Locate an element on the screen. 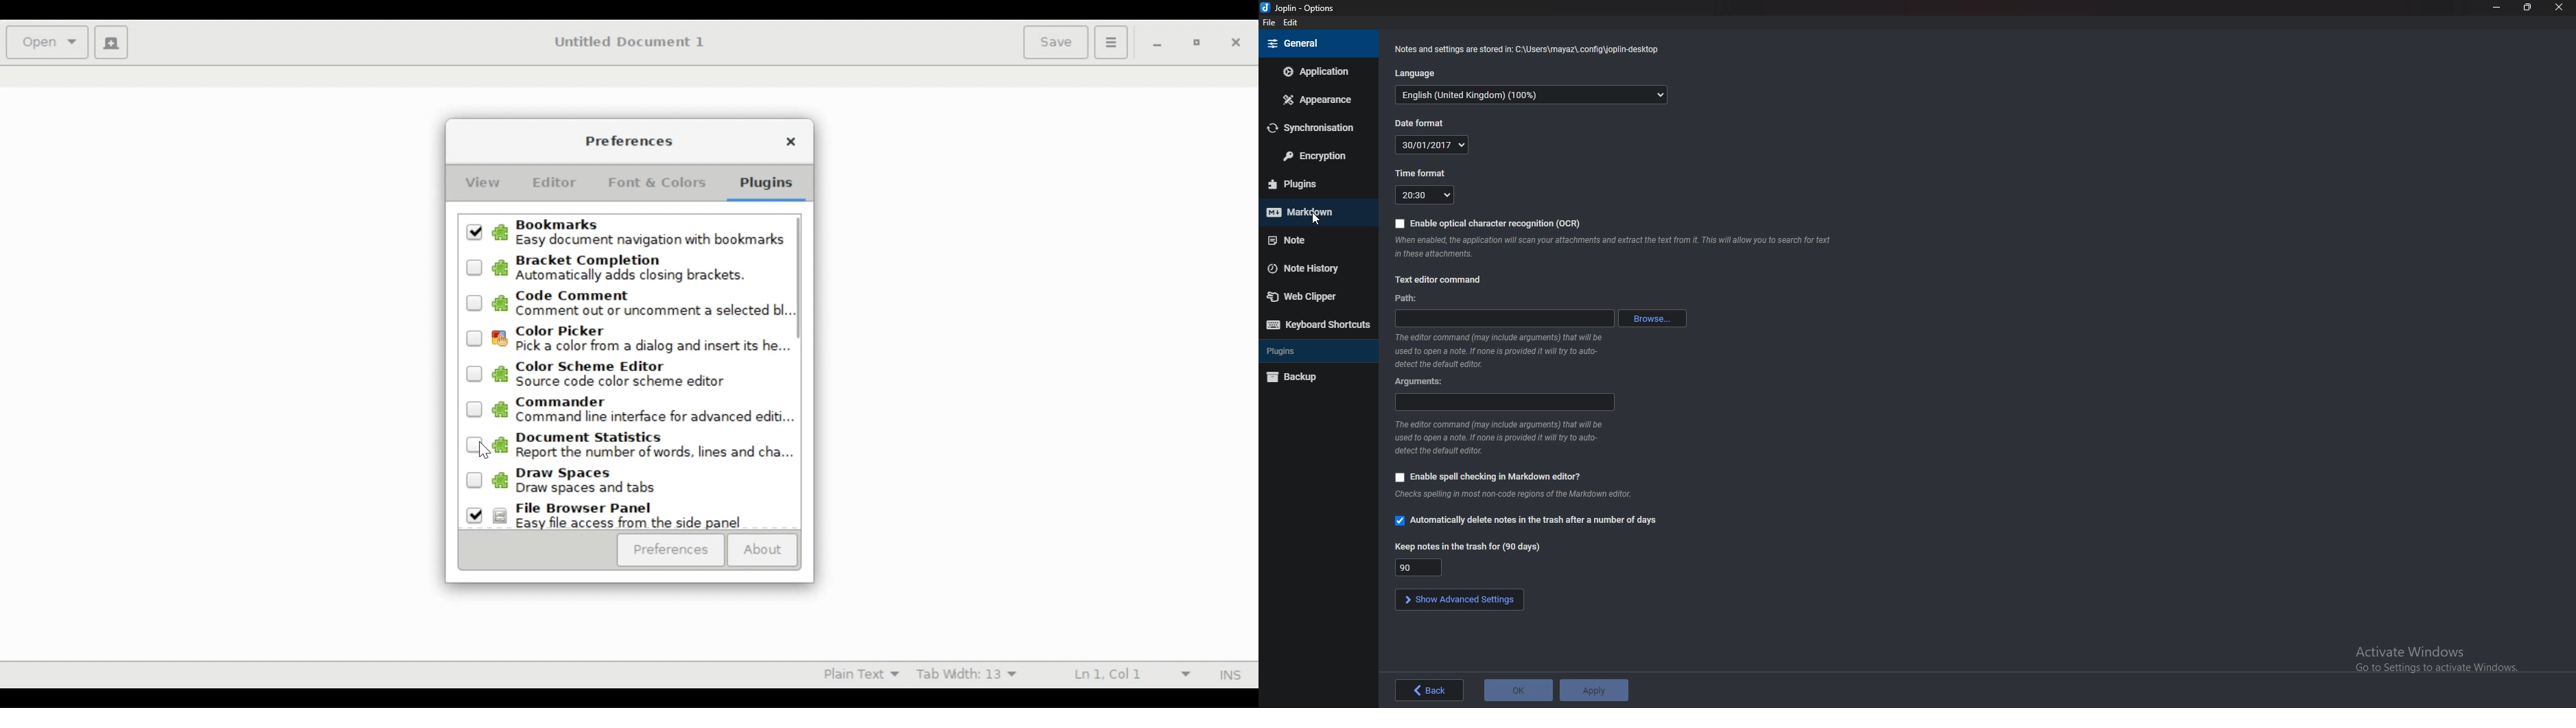 The width and height of the screenshot is (2576, 728). Show advanced settings is located at coordinates (1460, 600).